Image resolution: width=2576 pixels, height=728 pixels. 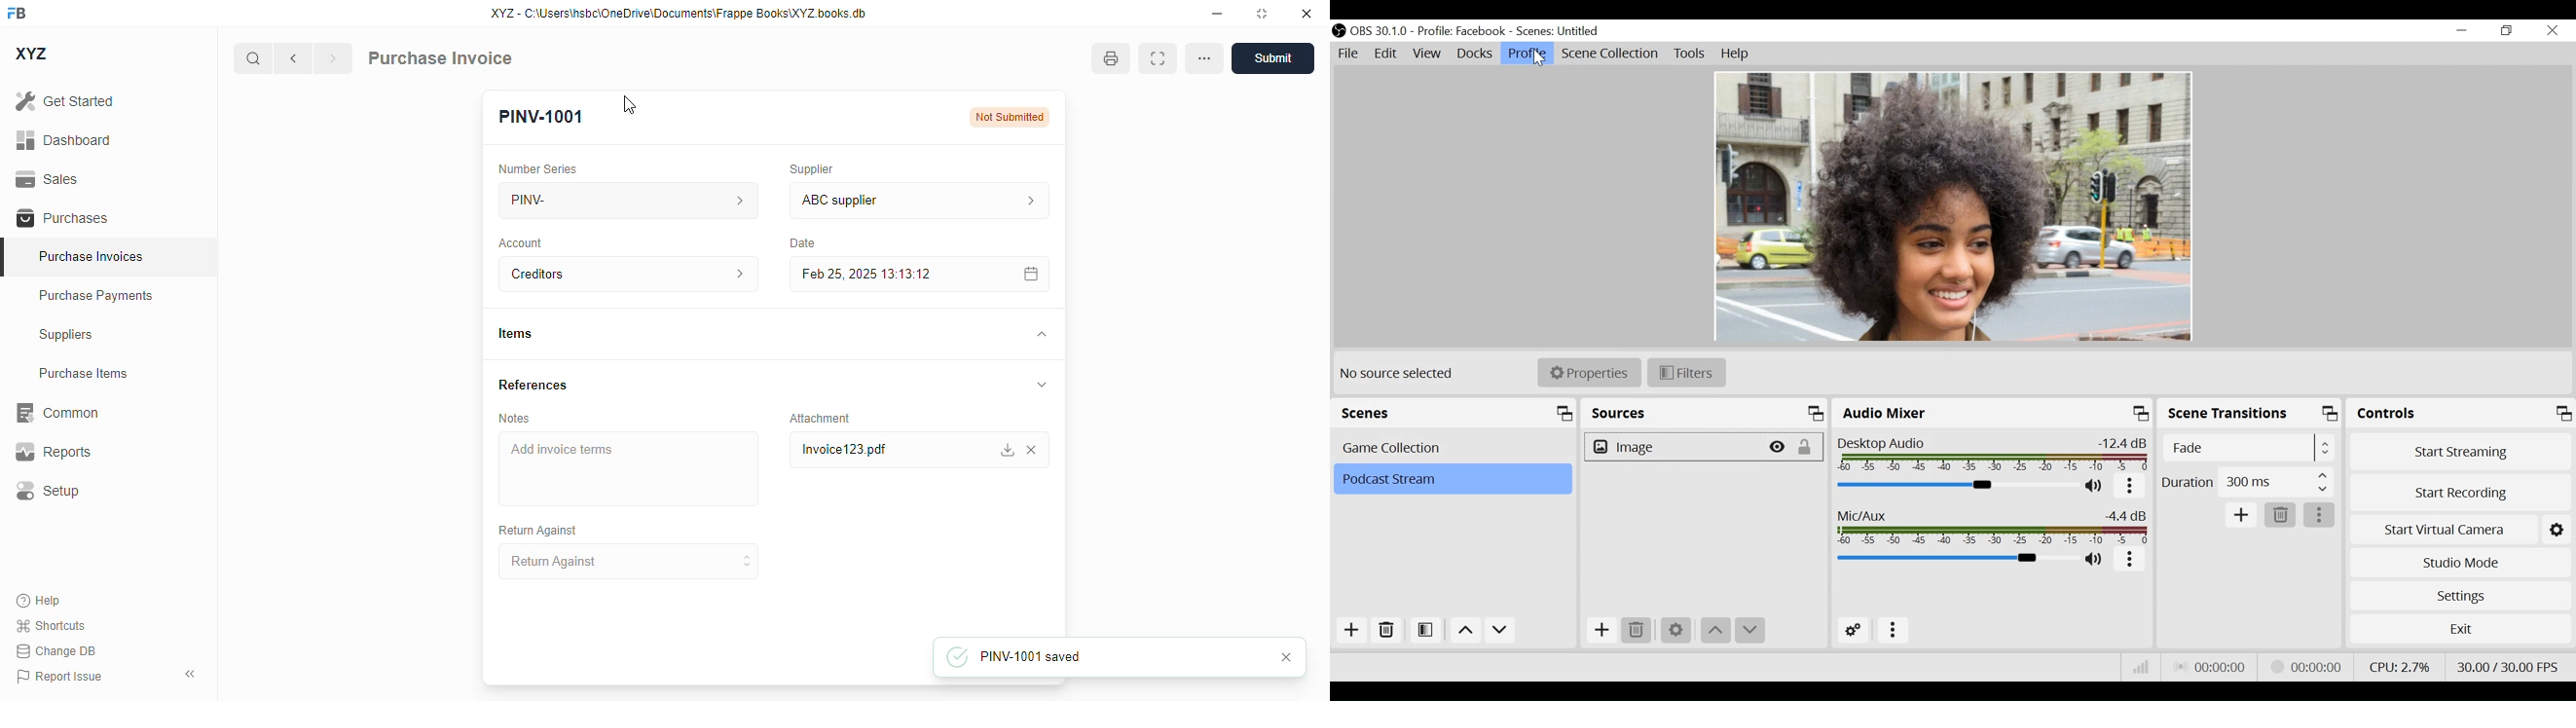 What do you see at coordinates (538, 168) in the screenshot?
I see `number series` at bounding box center [538, 168].